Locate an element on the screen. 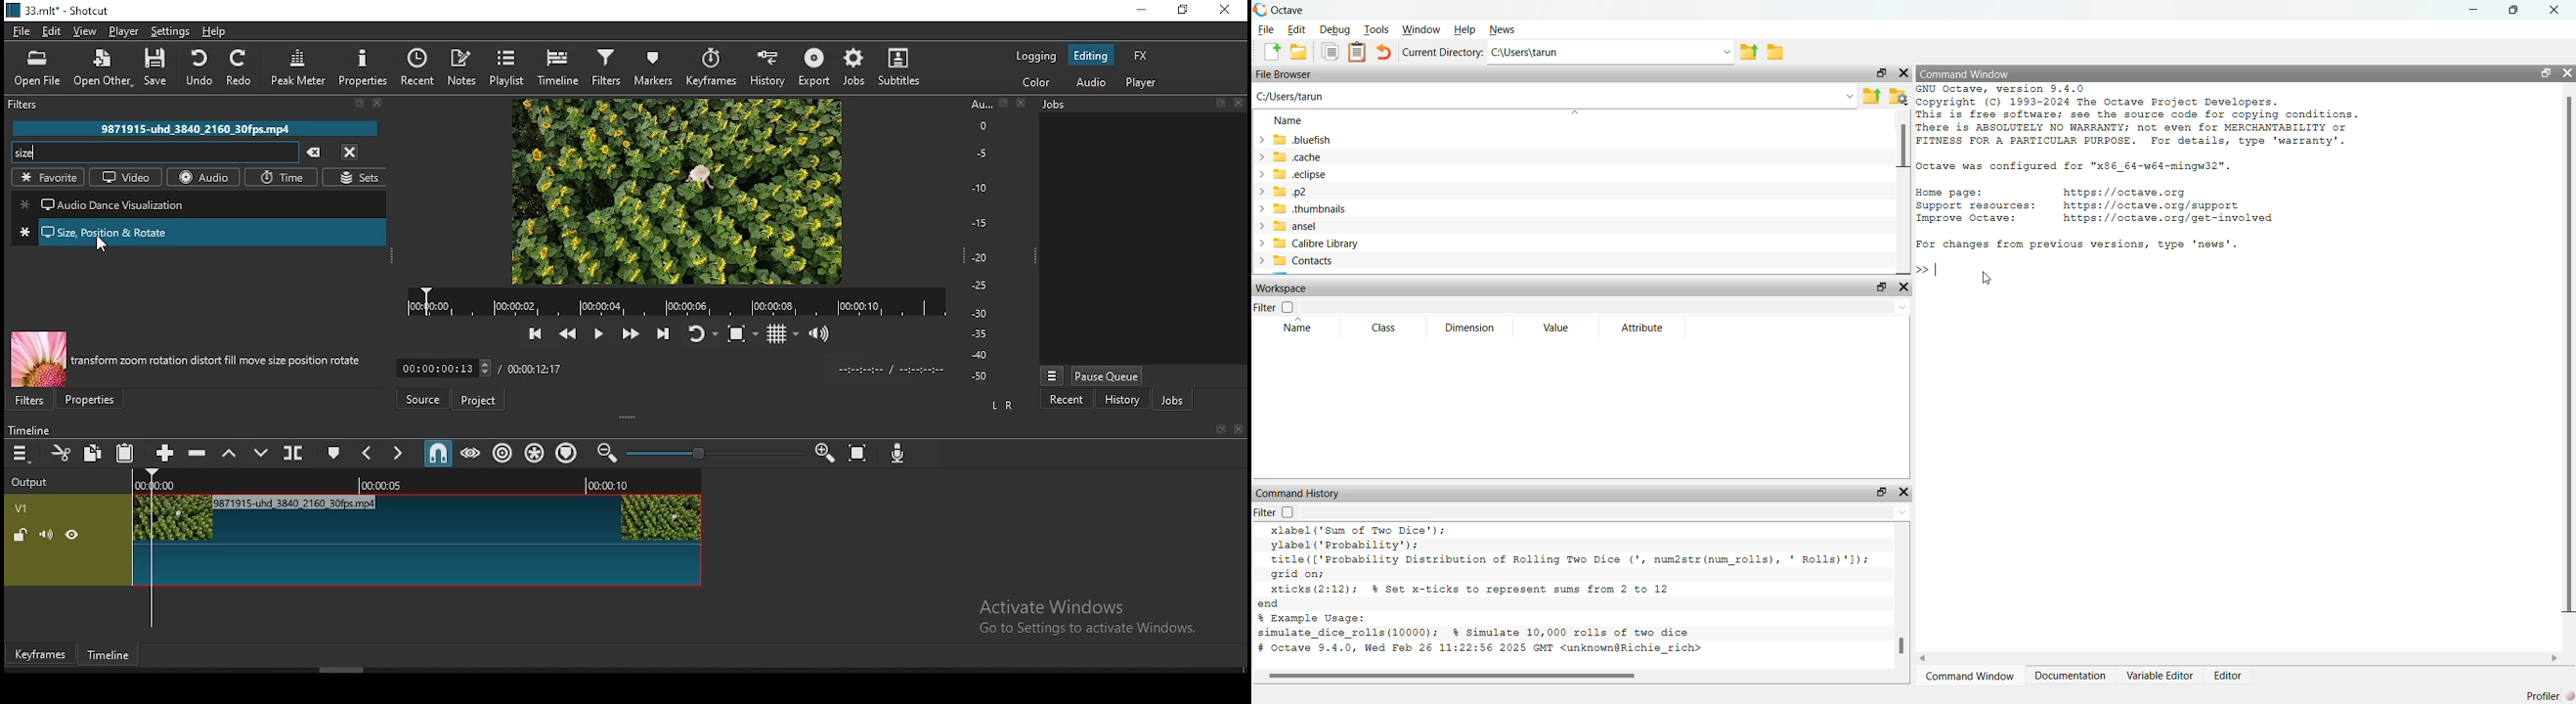 The height and width of the screenshot is (728, 2576).  is located at coordinates (1054, 104).